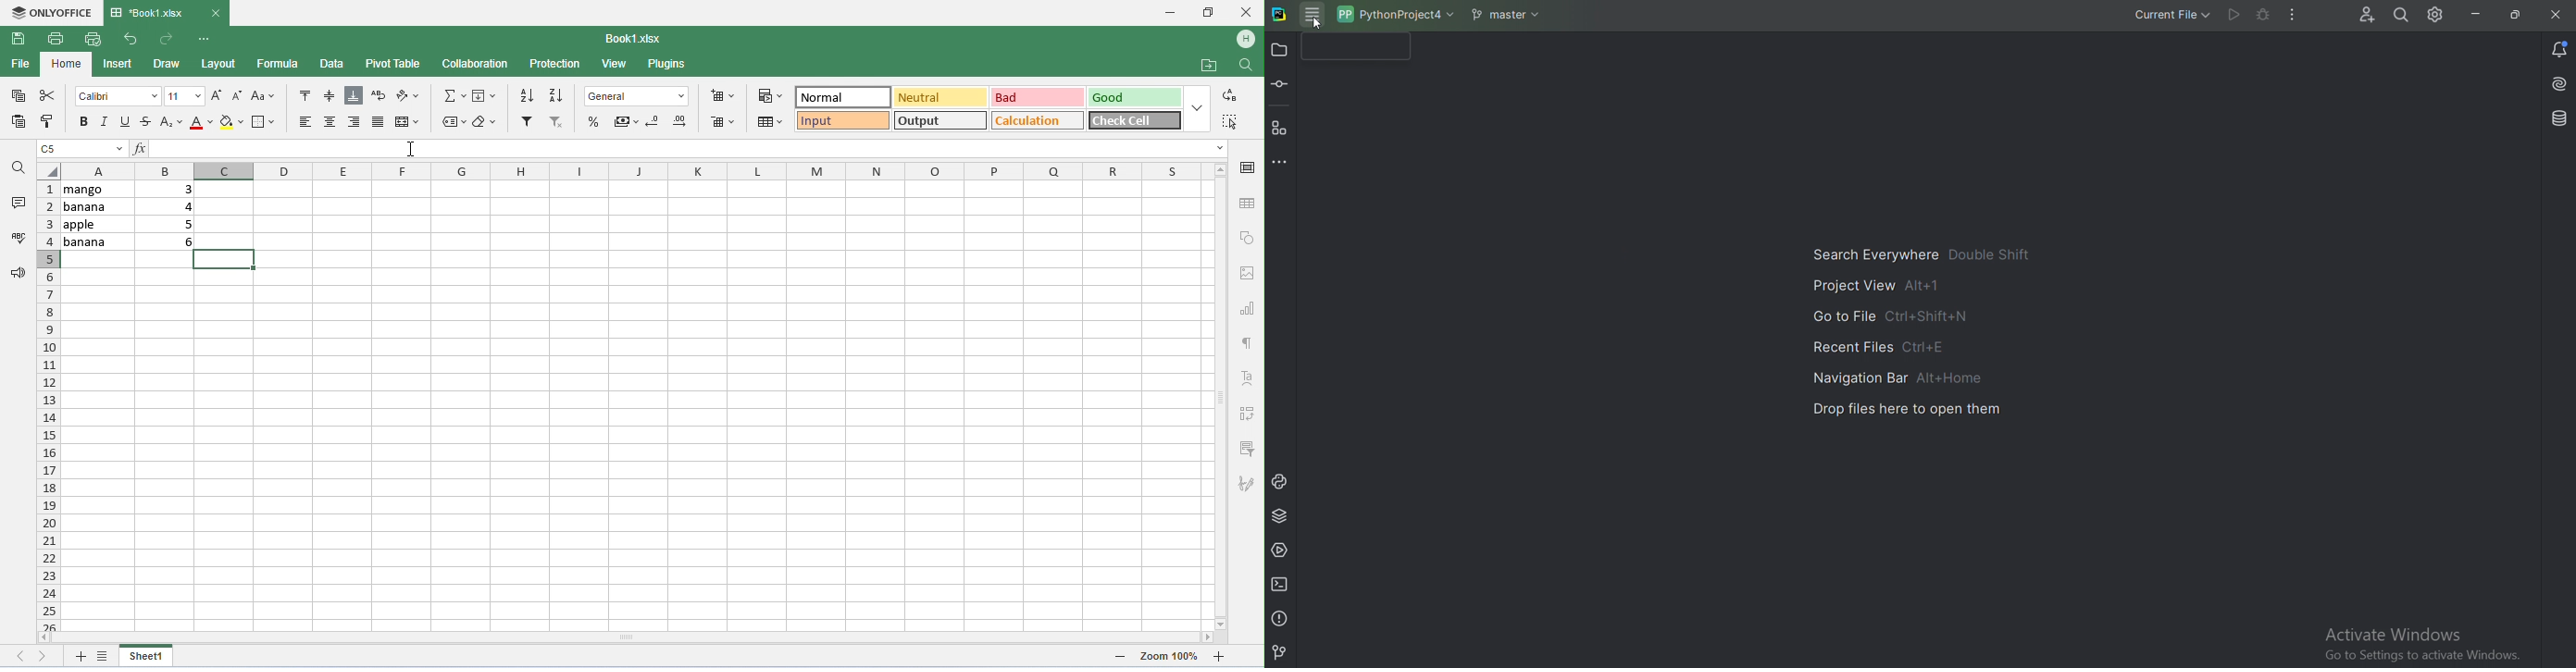 Image resolution: width=2576 pixels, height=672 pixels. What do you see at coordinates (148, 12) in the screenshot?
I see `title` at bounding box center [148, 12].